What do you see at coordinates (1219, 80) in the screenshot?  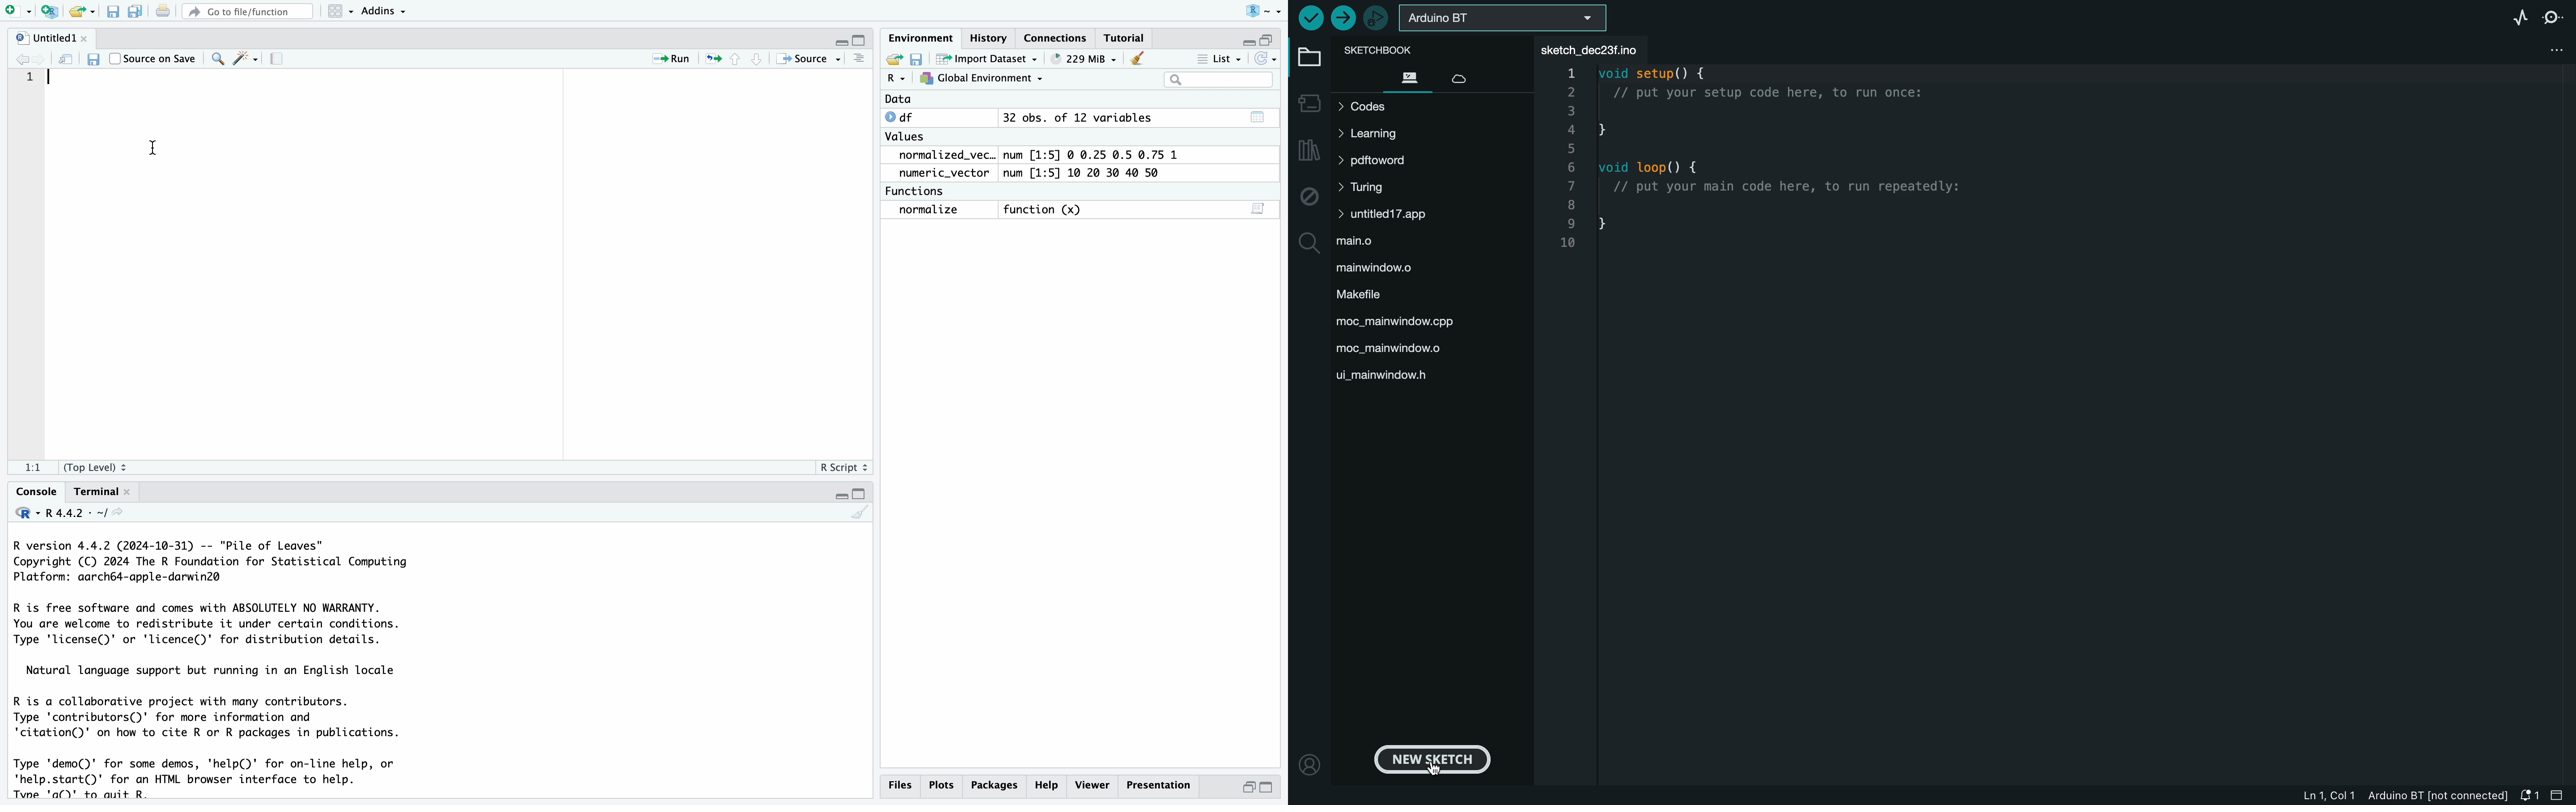 I see `search bar` at bounding box center [1219, 80].